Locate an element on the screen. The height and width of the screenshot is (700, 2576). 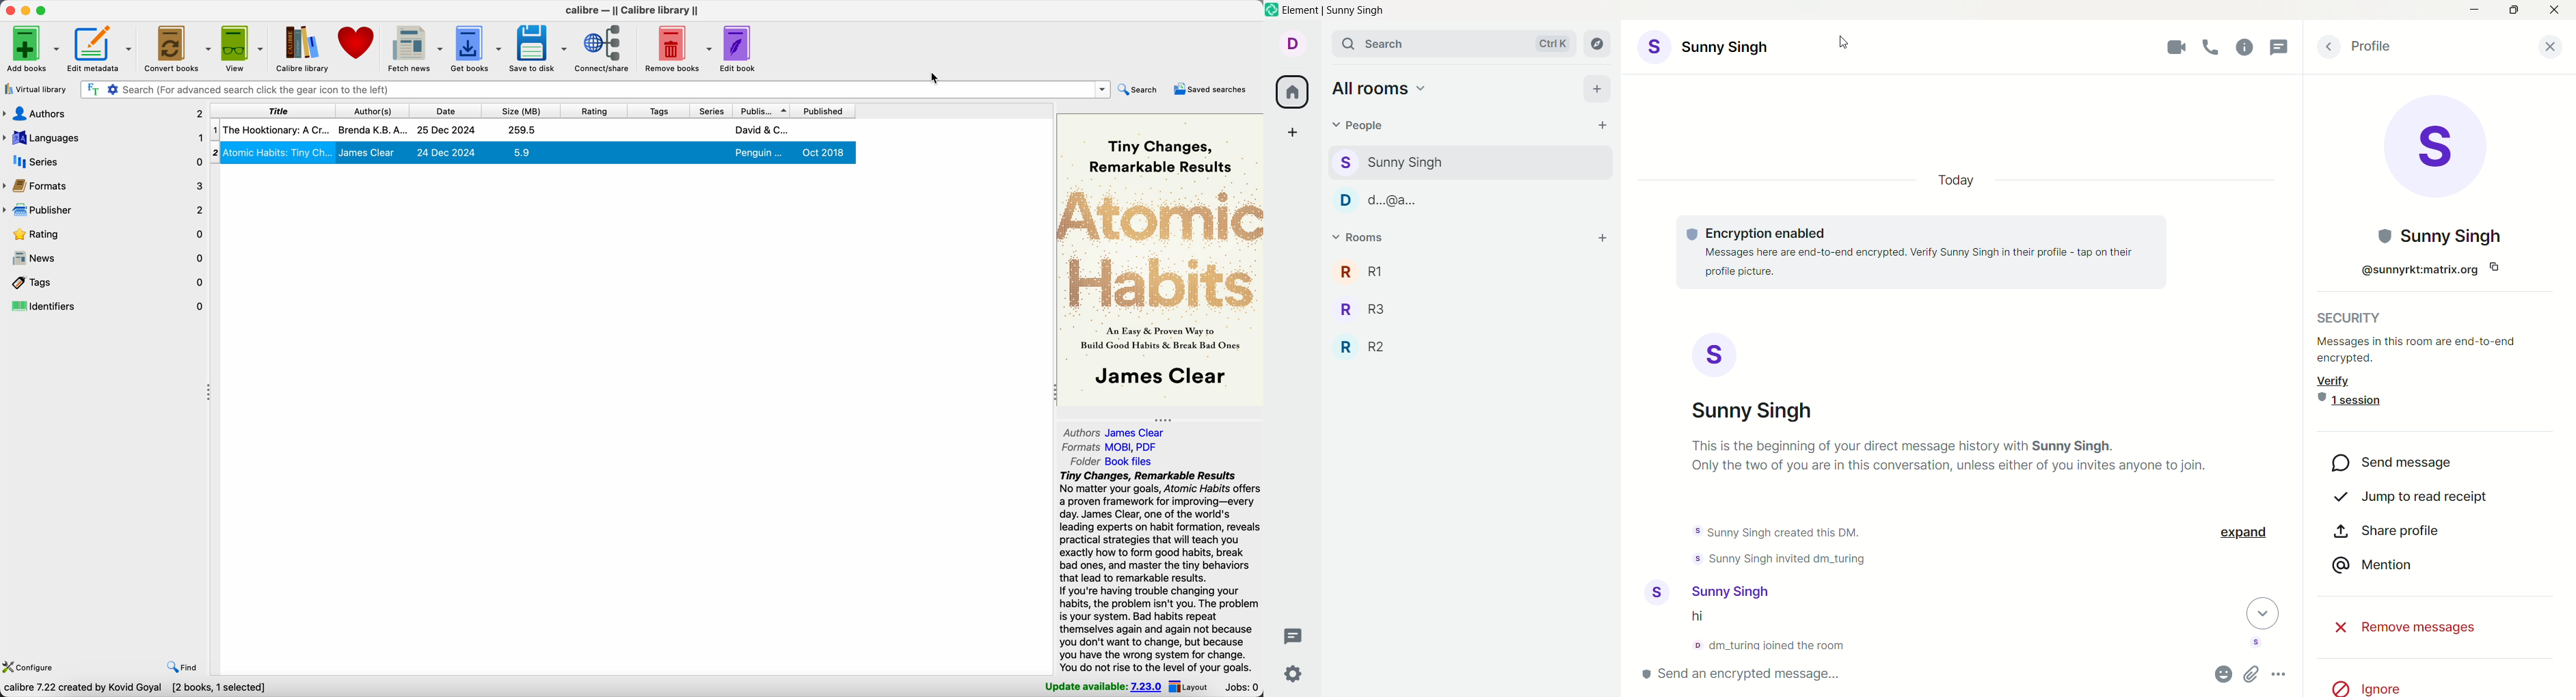
Video Call is located at coordinates (2174, 48).